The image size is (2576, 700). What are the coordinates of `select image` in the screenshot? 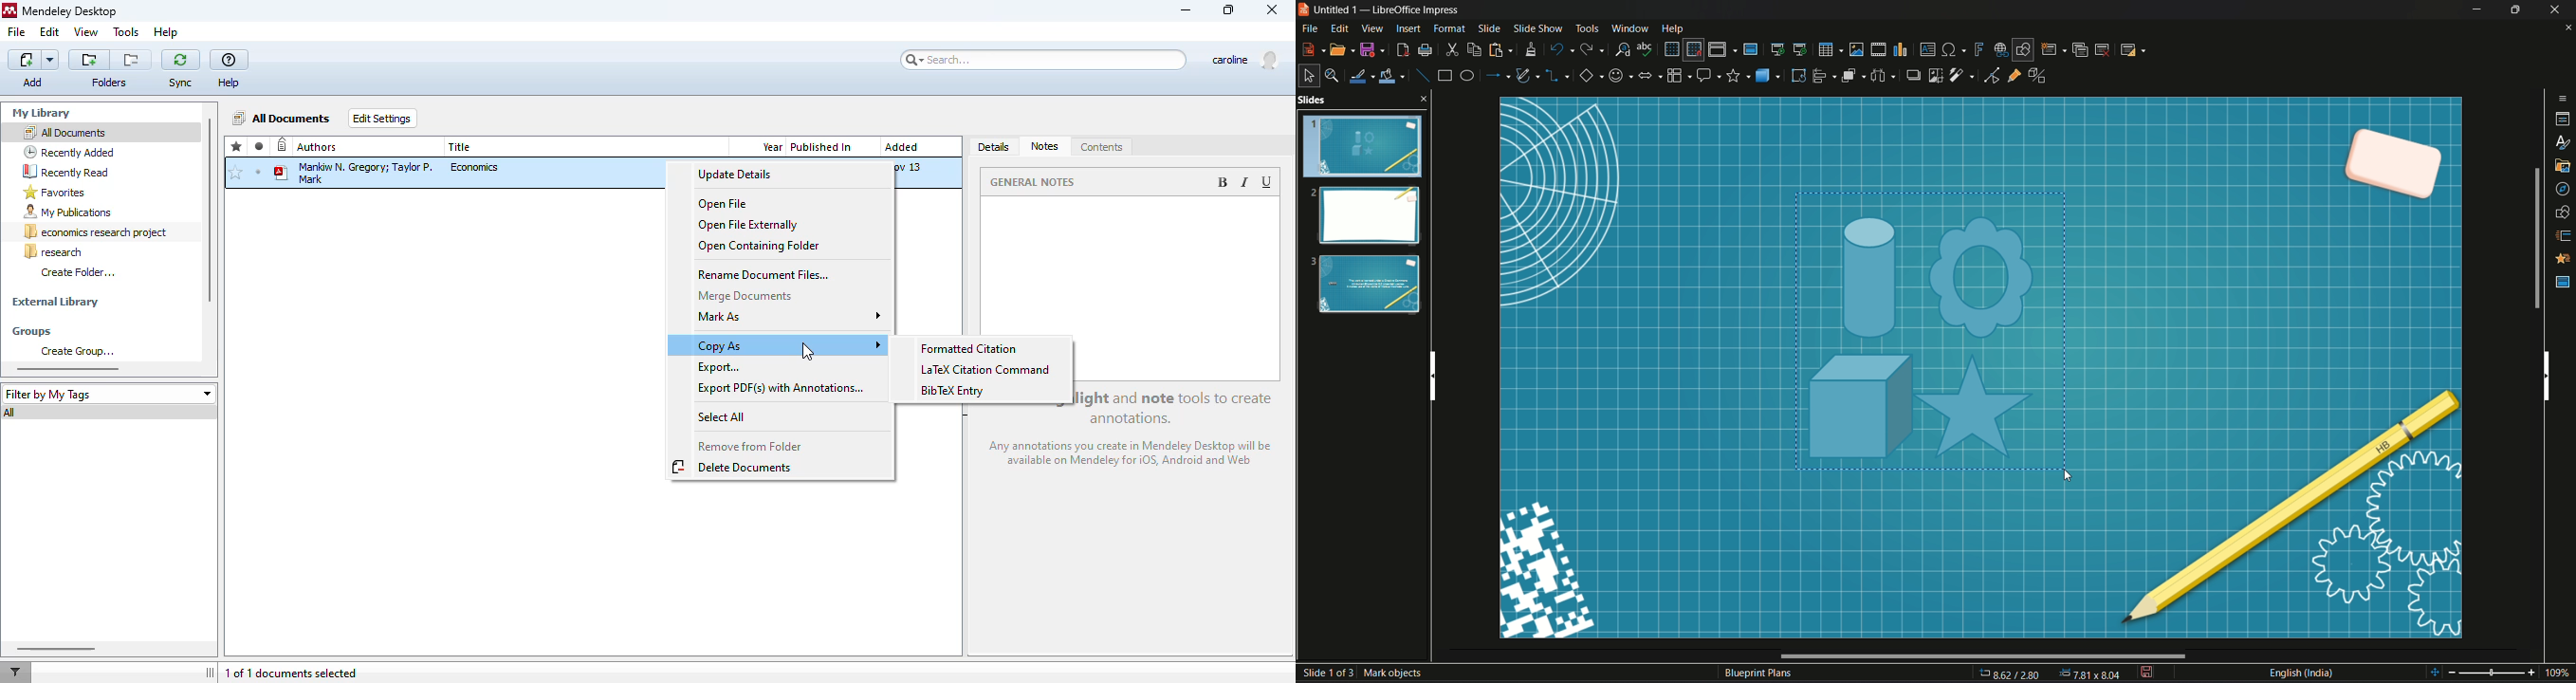 It's located at (1882, 74).